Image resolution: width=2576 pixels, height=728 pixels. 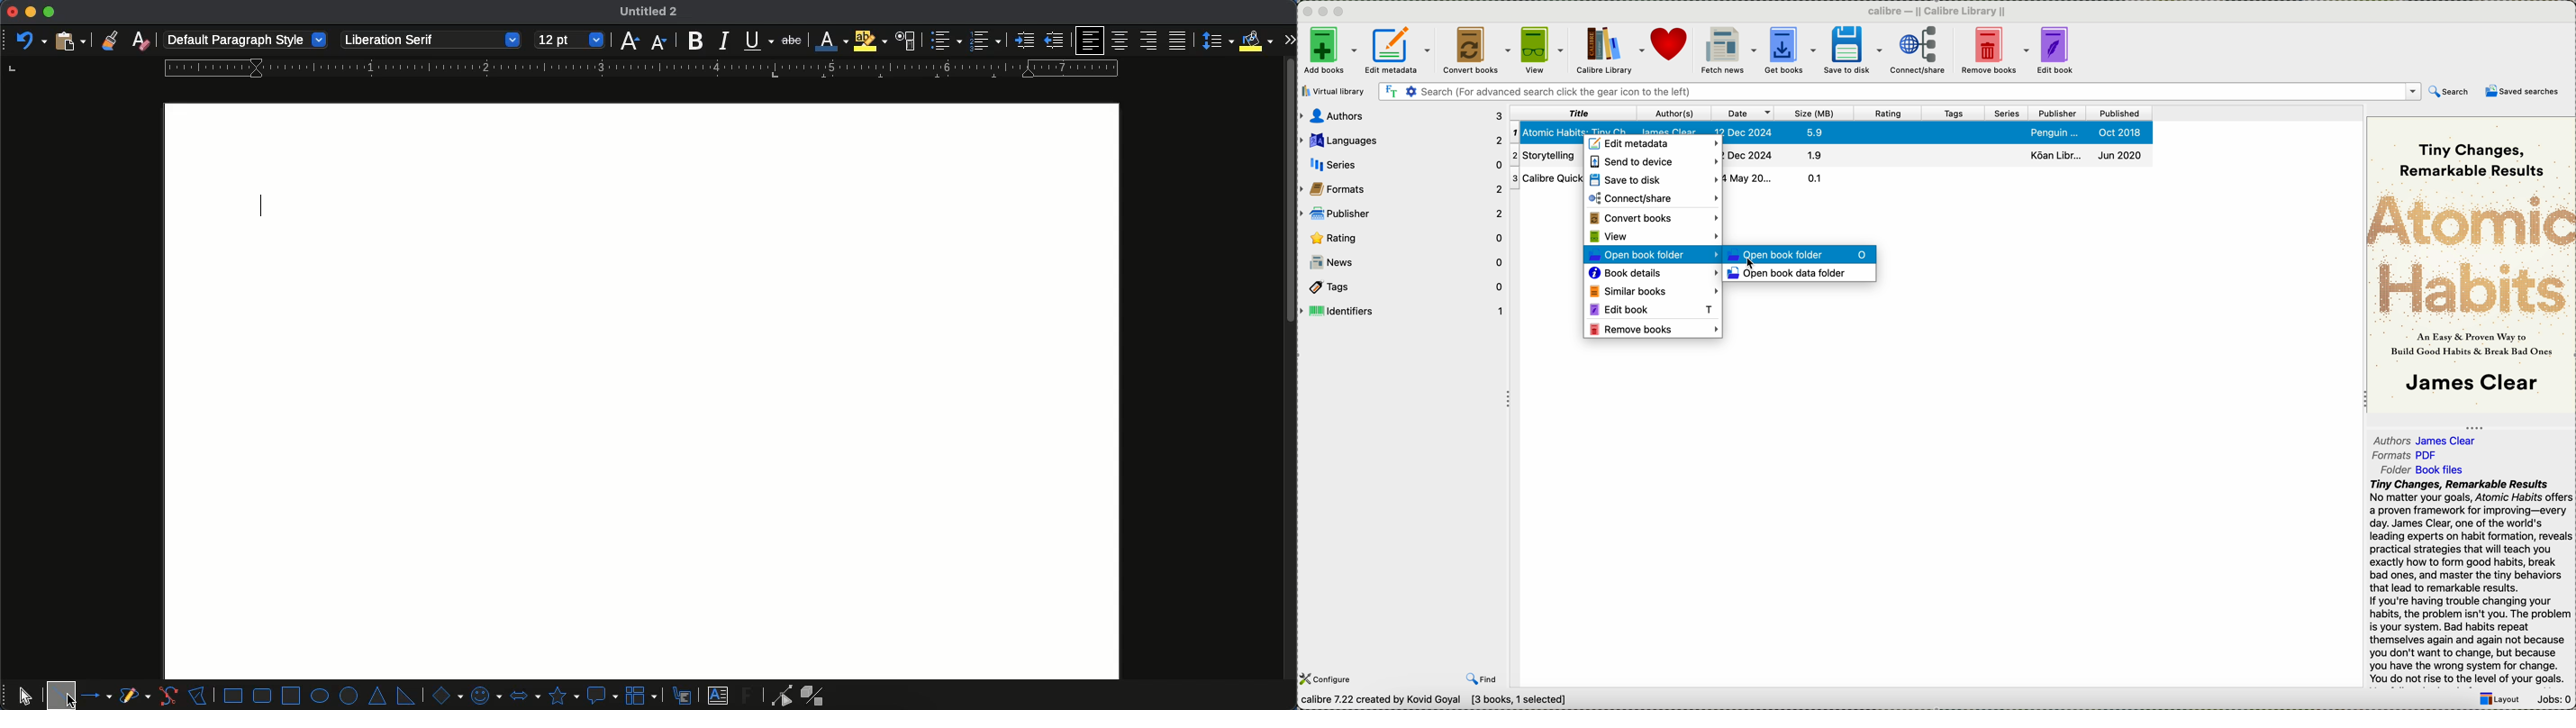 I want to click on fill color, so click(x=1257, y=41).